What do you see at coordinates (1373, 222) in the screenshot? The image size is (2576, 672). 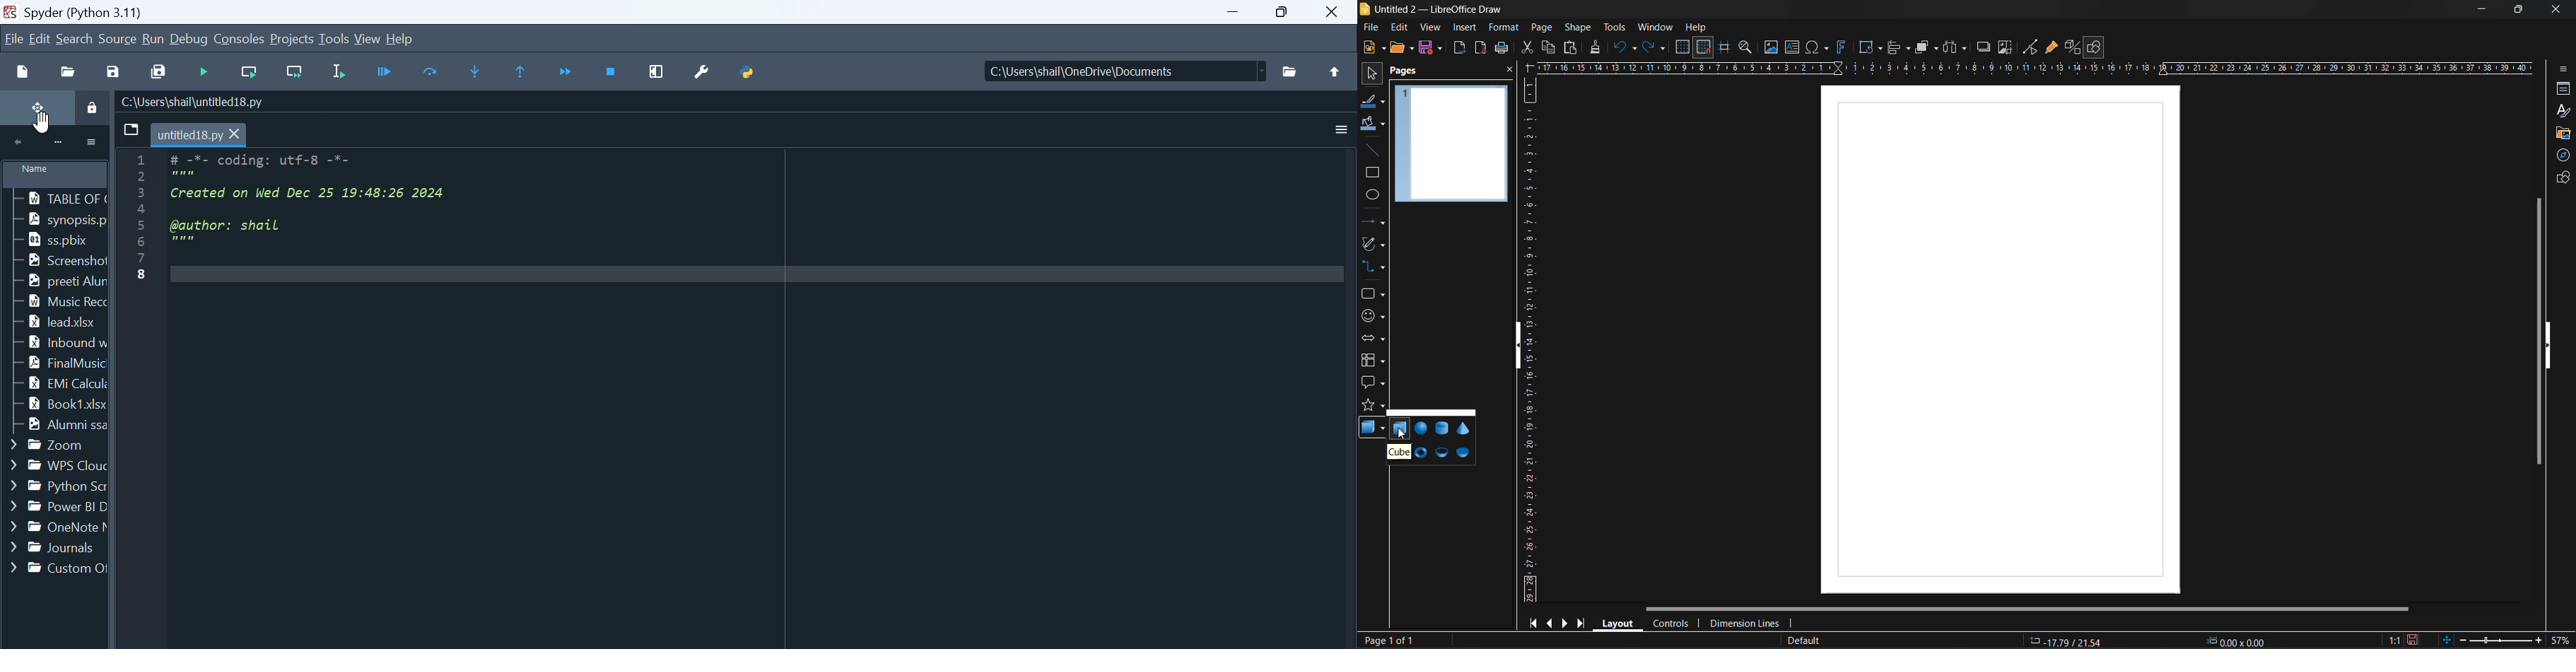 I see `lines and arrows` at bounding box center [1373, 222].